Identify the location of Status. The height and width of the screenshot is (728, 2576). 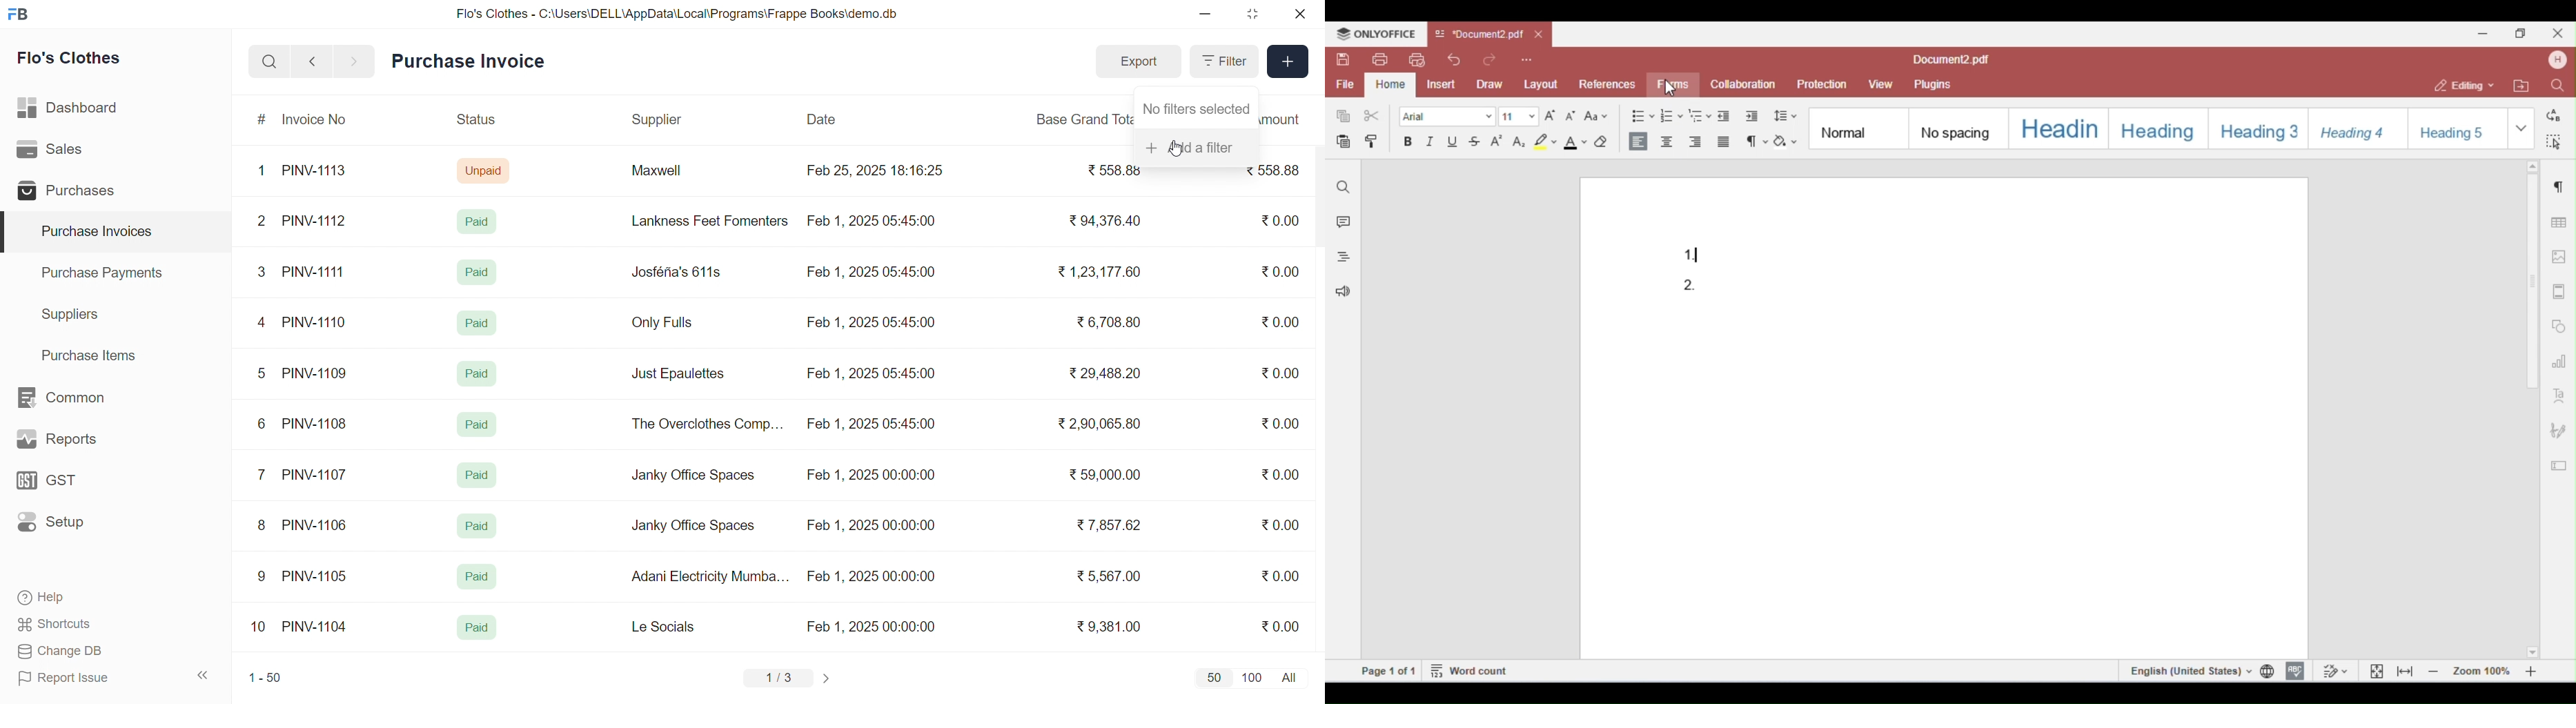
(475, 121).